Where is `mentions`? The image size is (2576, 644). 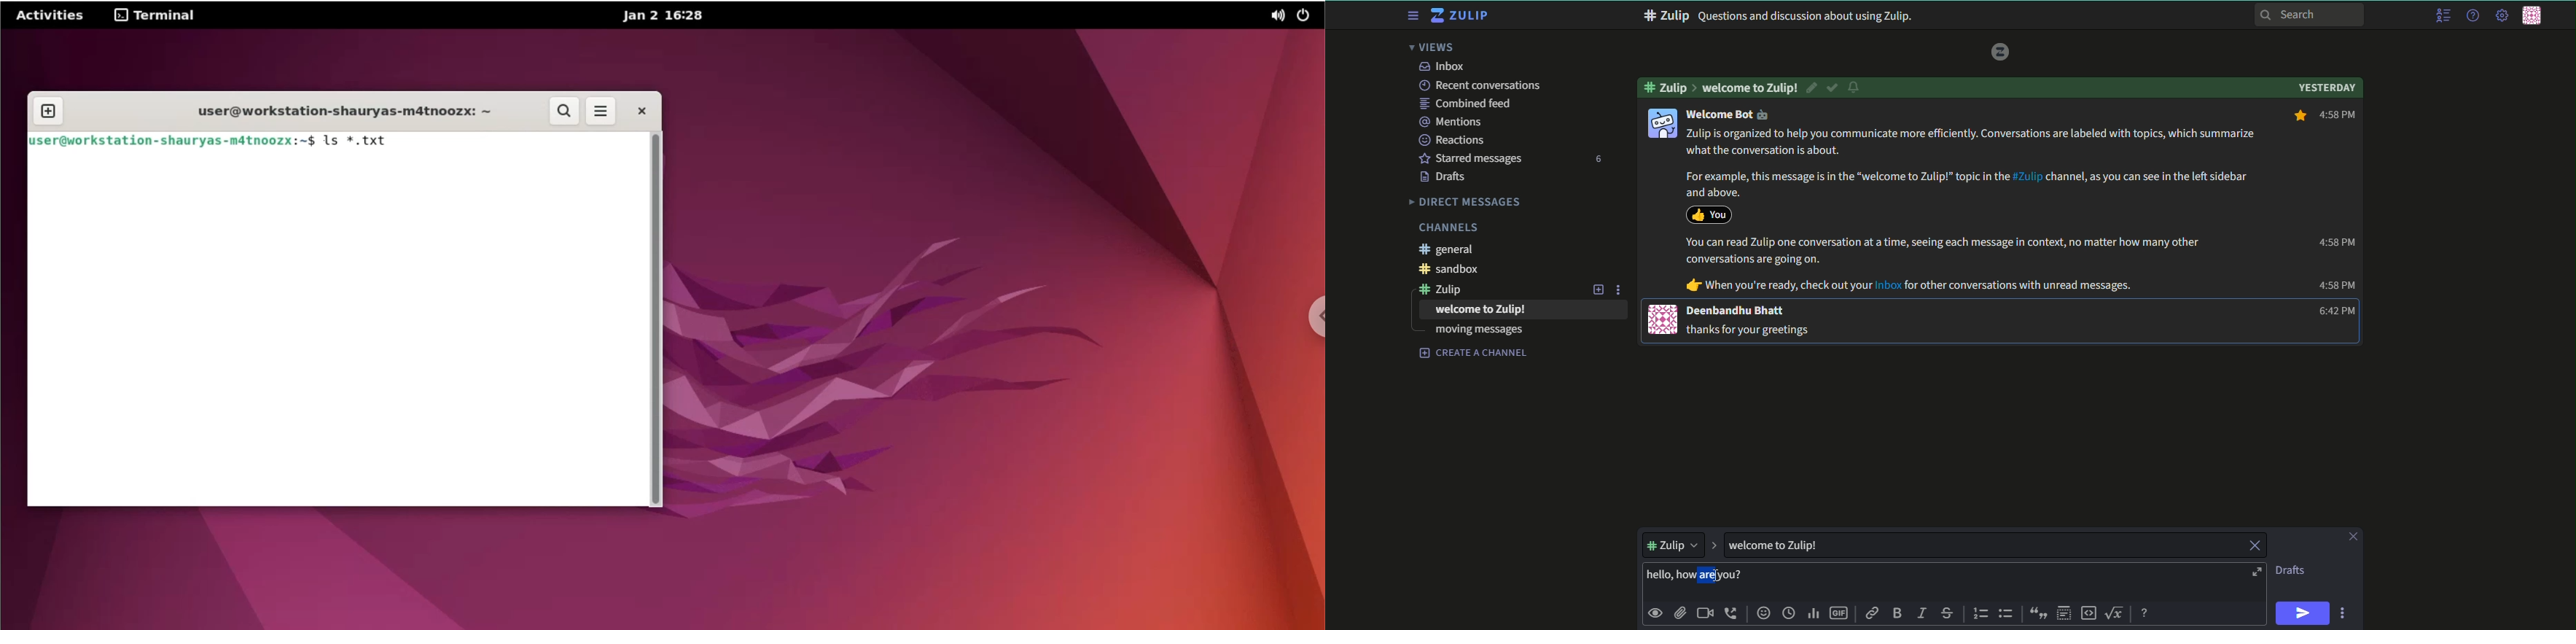 mentions is located at coordinates (1453, 121).